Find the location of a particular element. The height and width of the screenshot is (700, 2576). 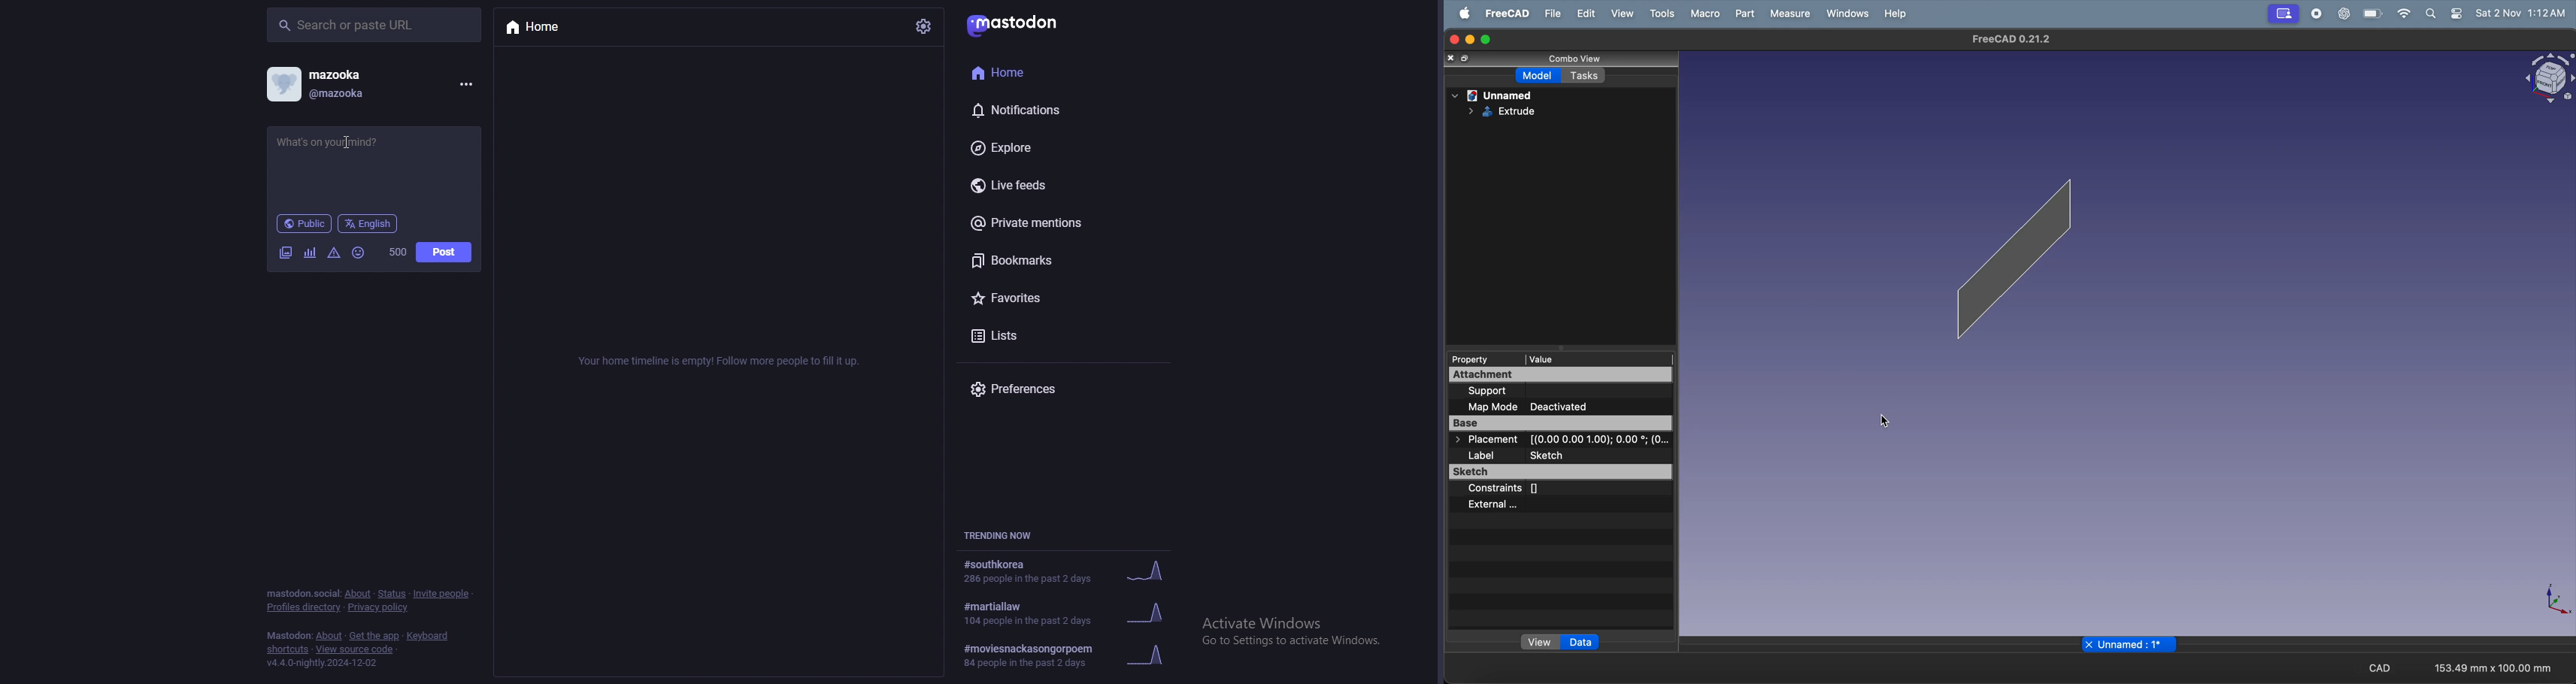

object view is located at coordinates (2546, 81).